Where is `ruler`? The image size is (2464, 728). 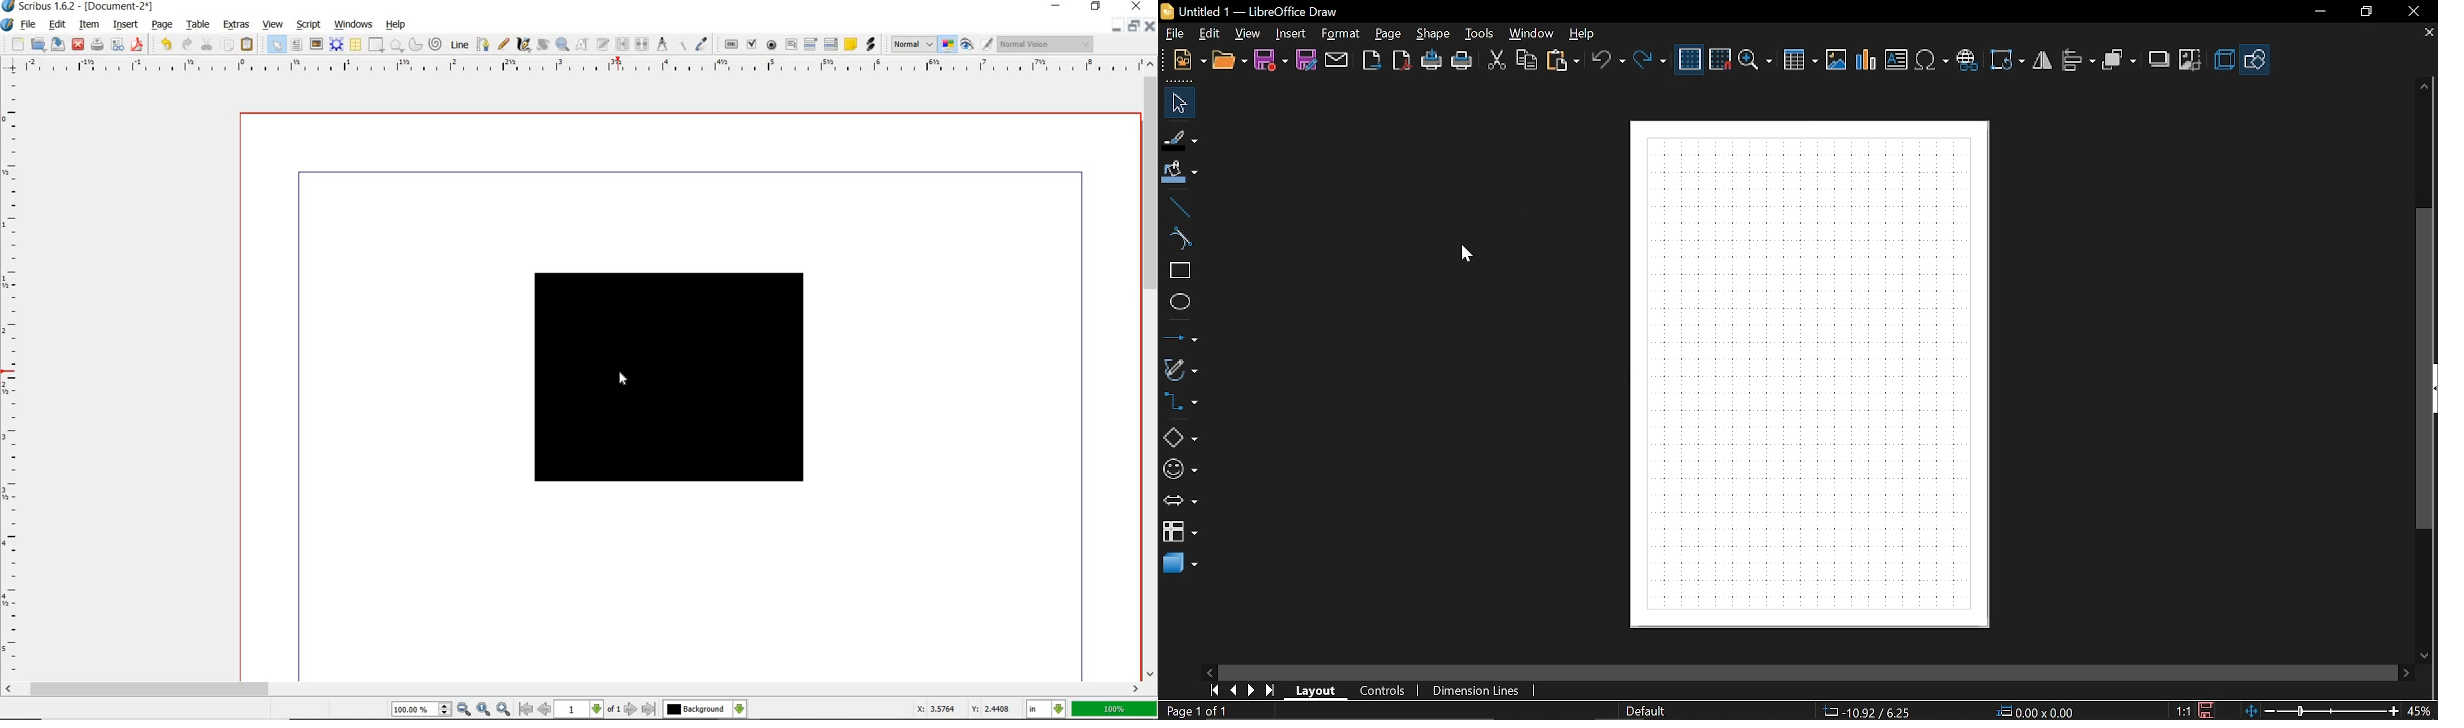 ruler is located at coordinates (577, 67).